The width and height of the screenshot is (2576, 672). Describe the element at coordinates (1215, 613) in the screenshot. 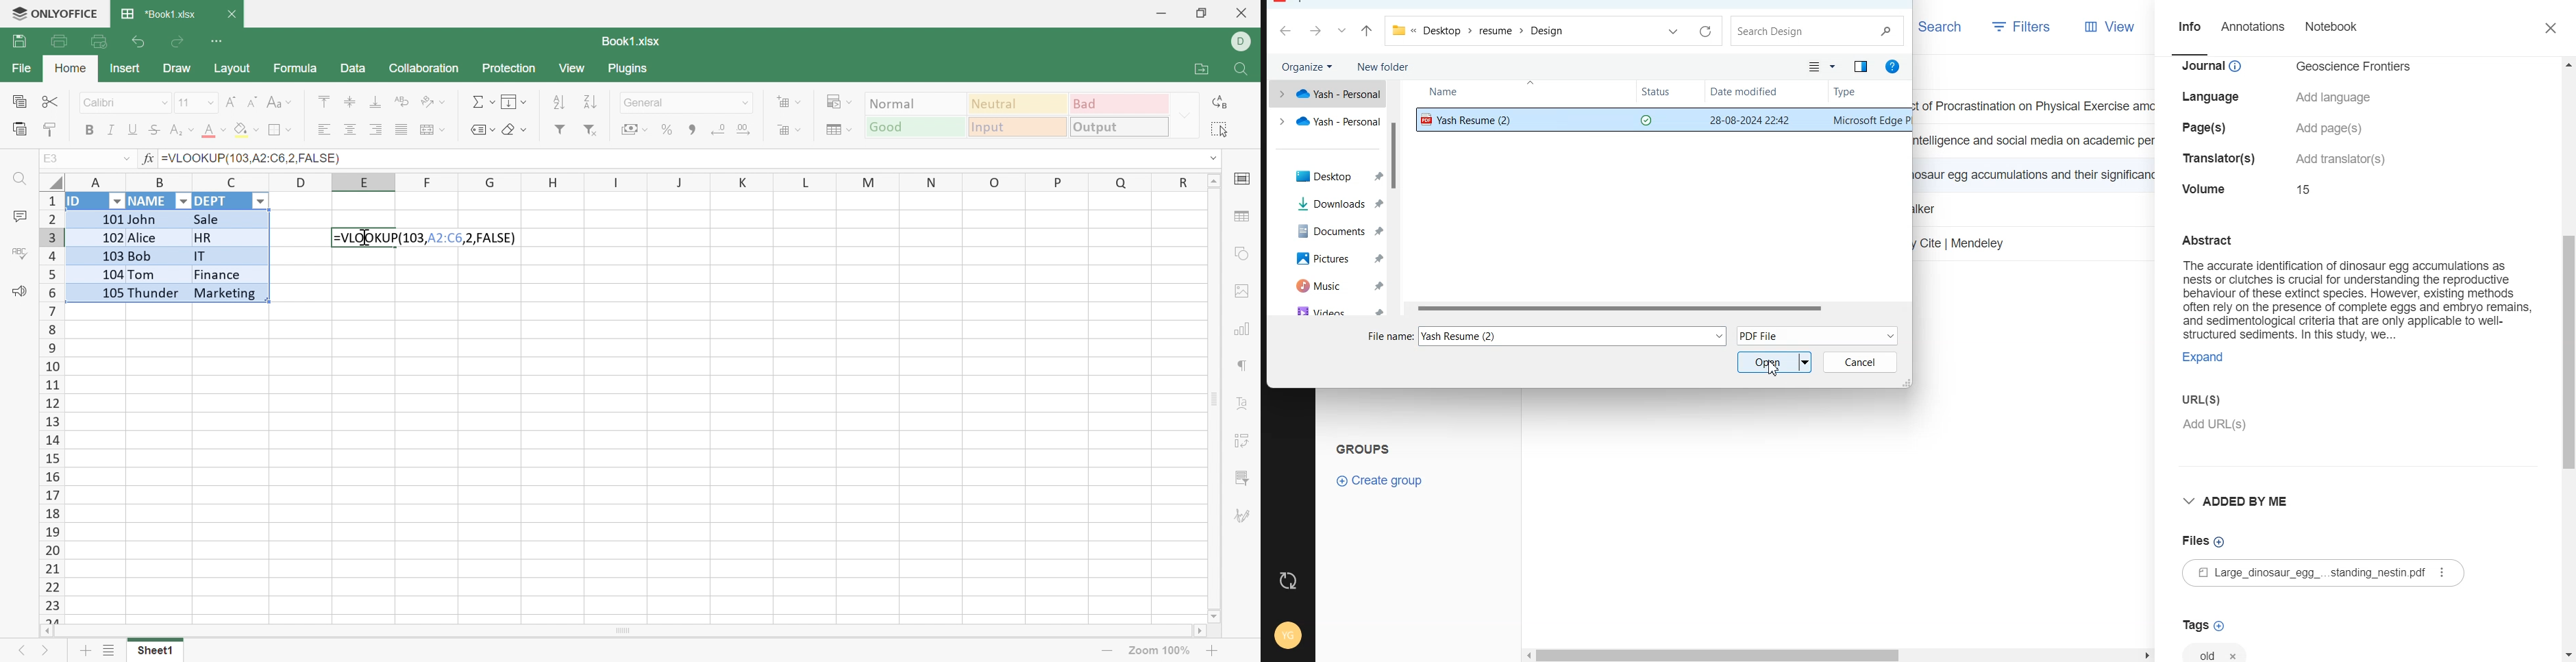

I see `Scroll Down` at that location.